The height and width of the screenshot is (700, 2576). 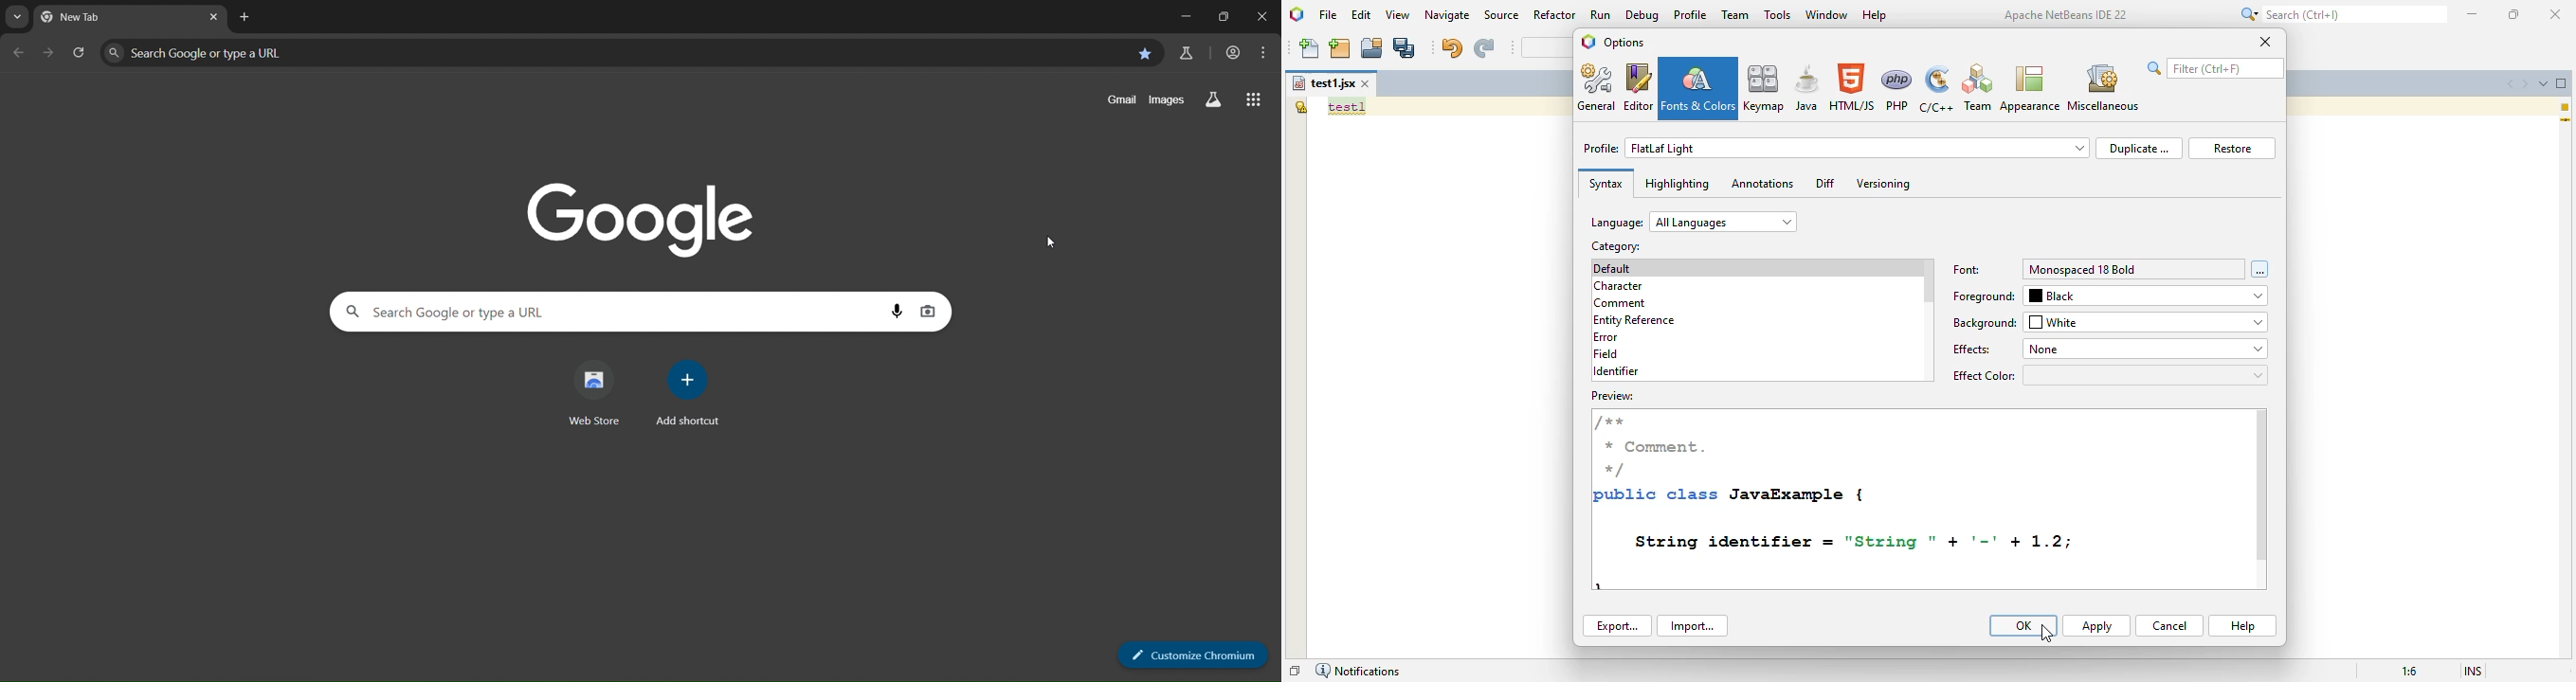 What do you see at coordinates (1231, 53) in the screenshot?
I see `account` at bounding box center [1231, 53].